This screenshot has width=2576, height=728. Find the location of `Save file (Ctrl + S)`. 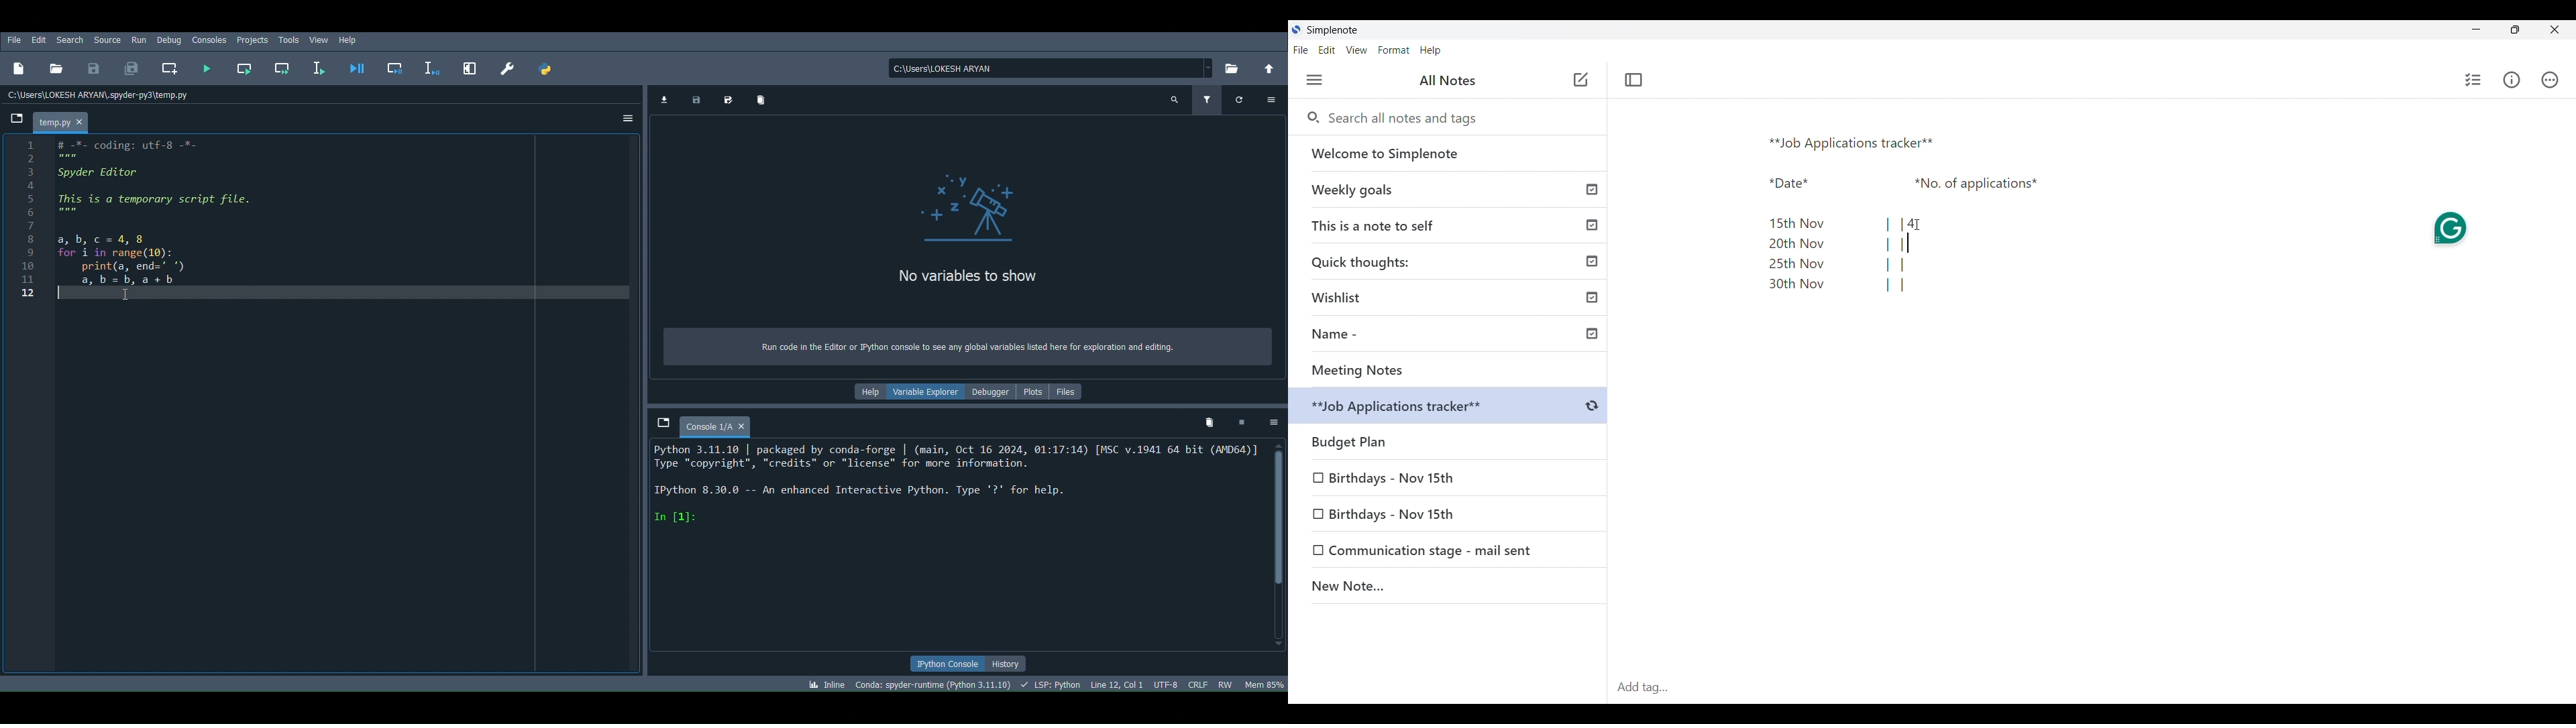

Save file (Ctrl + S) is located at coordinates (97, 68).